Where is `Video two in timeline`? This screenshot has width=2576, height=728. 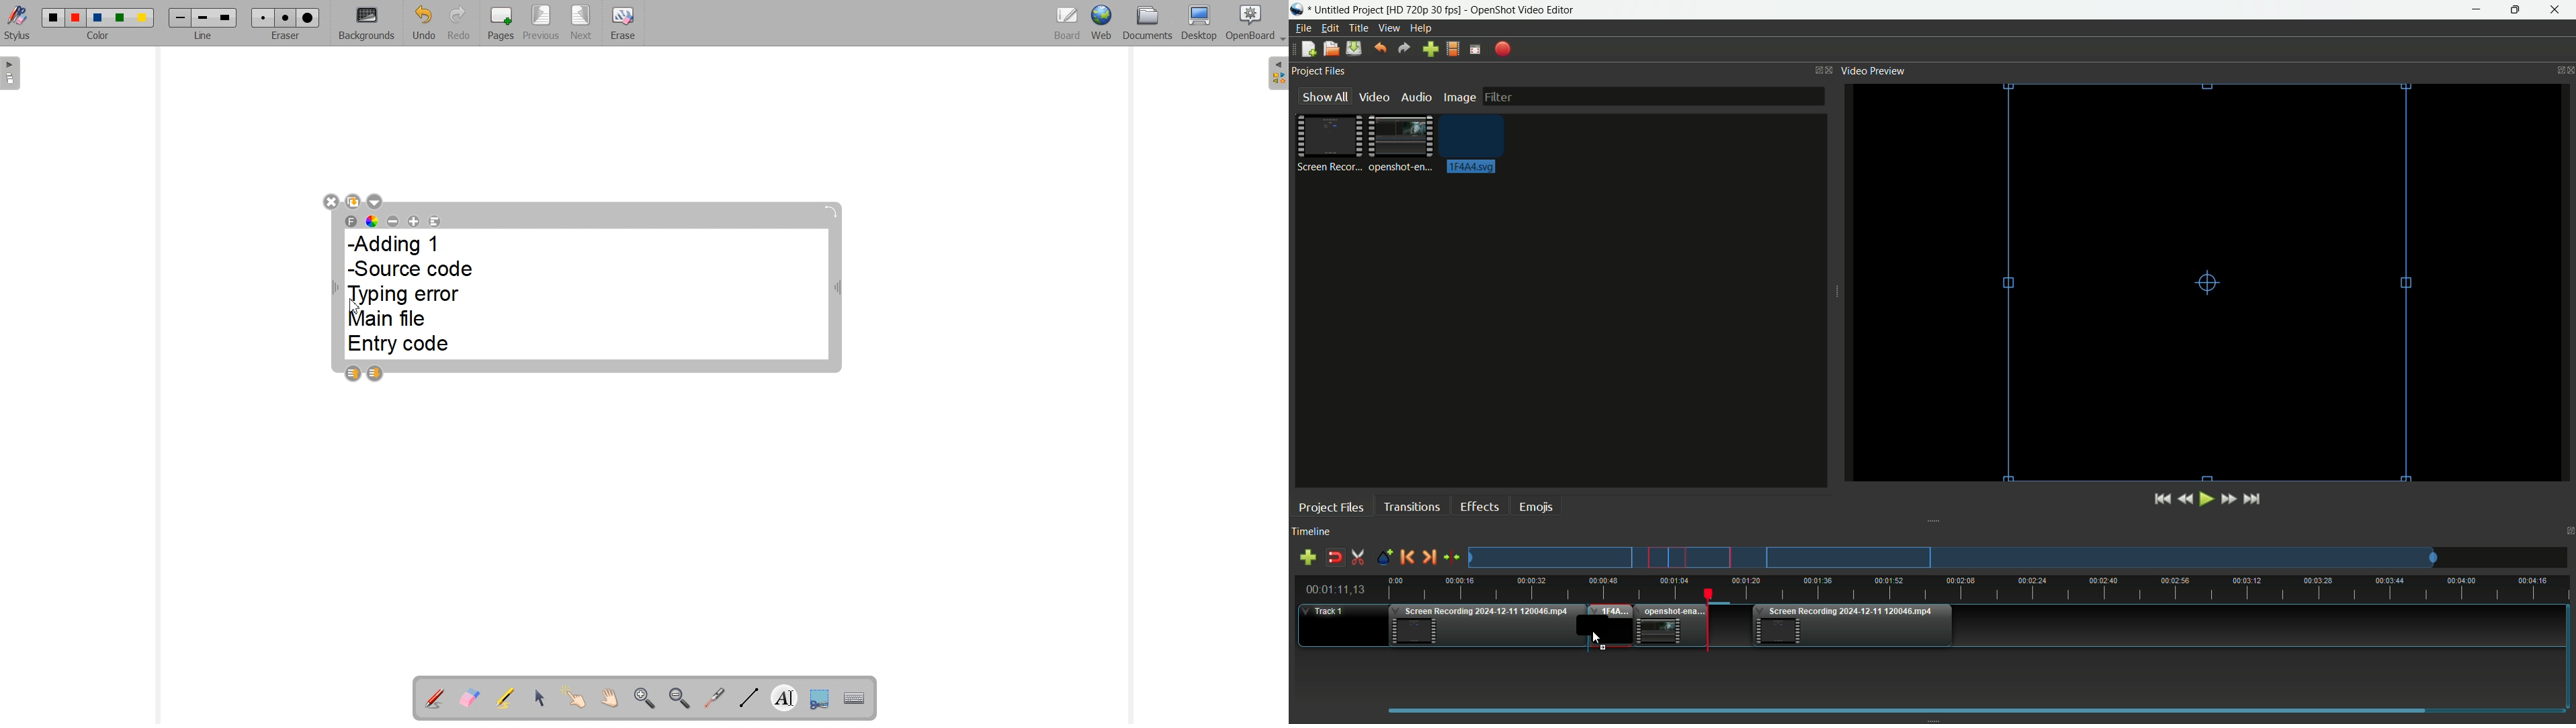 Video two in timeline is located at coordinates (1670, 626).